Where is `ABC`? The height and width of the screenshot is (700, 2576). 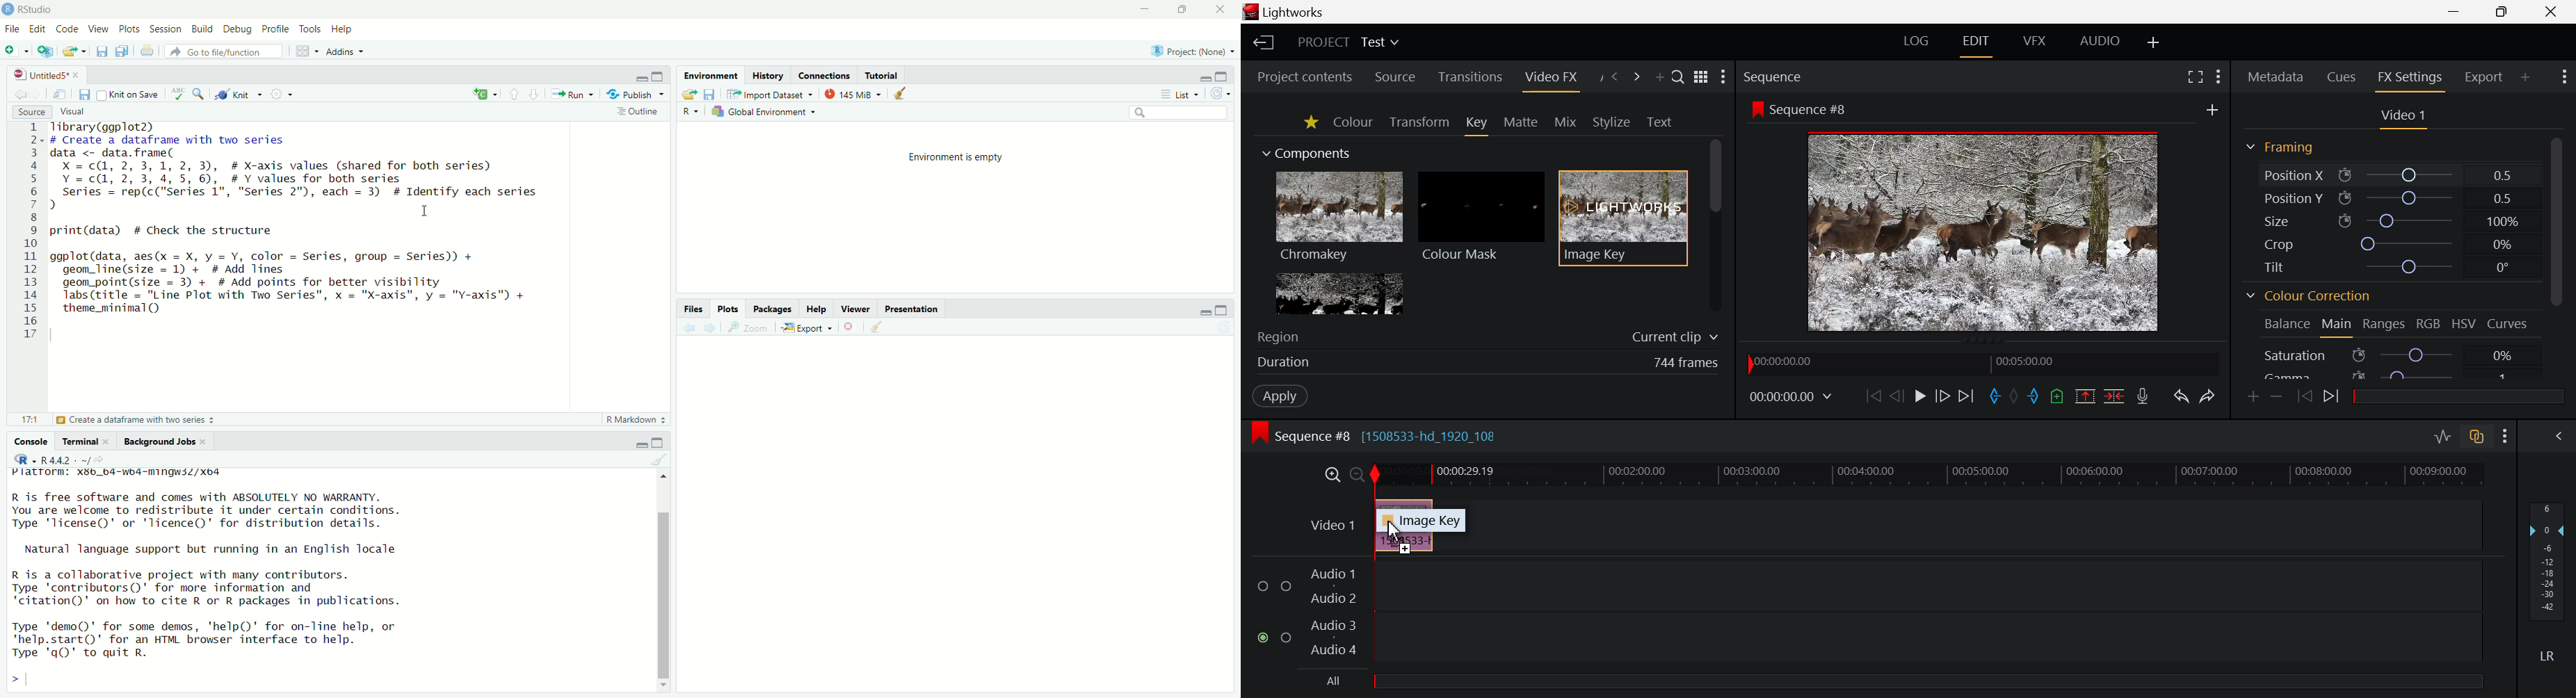
ABC is located at coordinates (177, 94).